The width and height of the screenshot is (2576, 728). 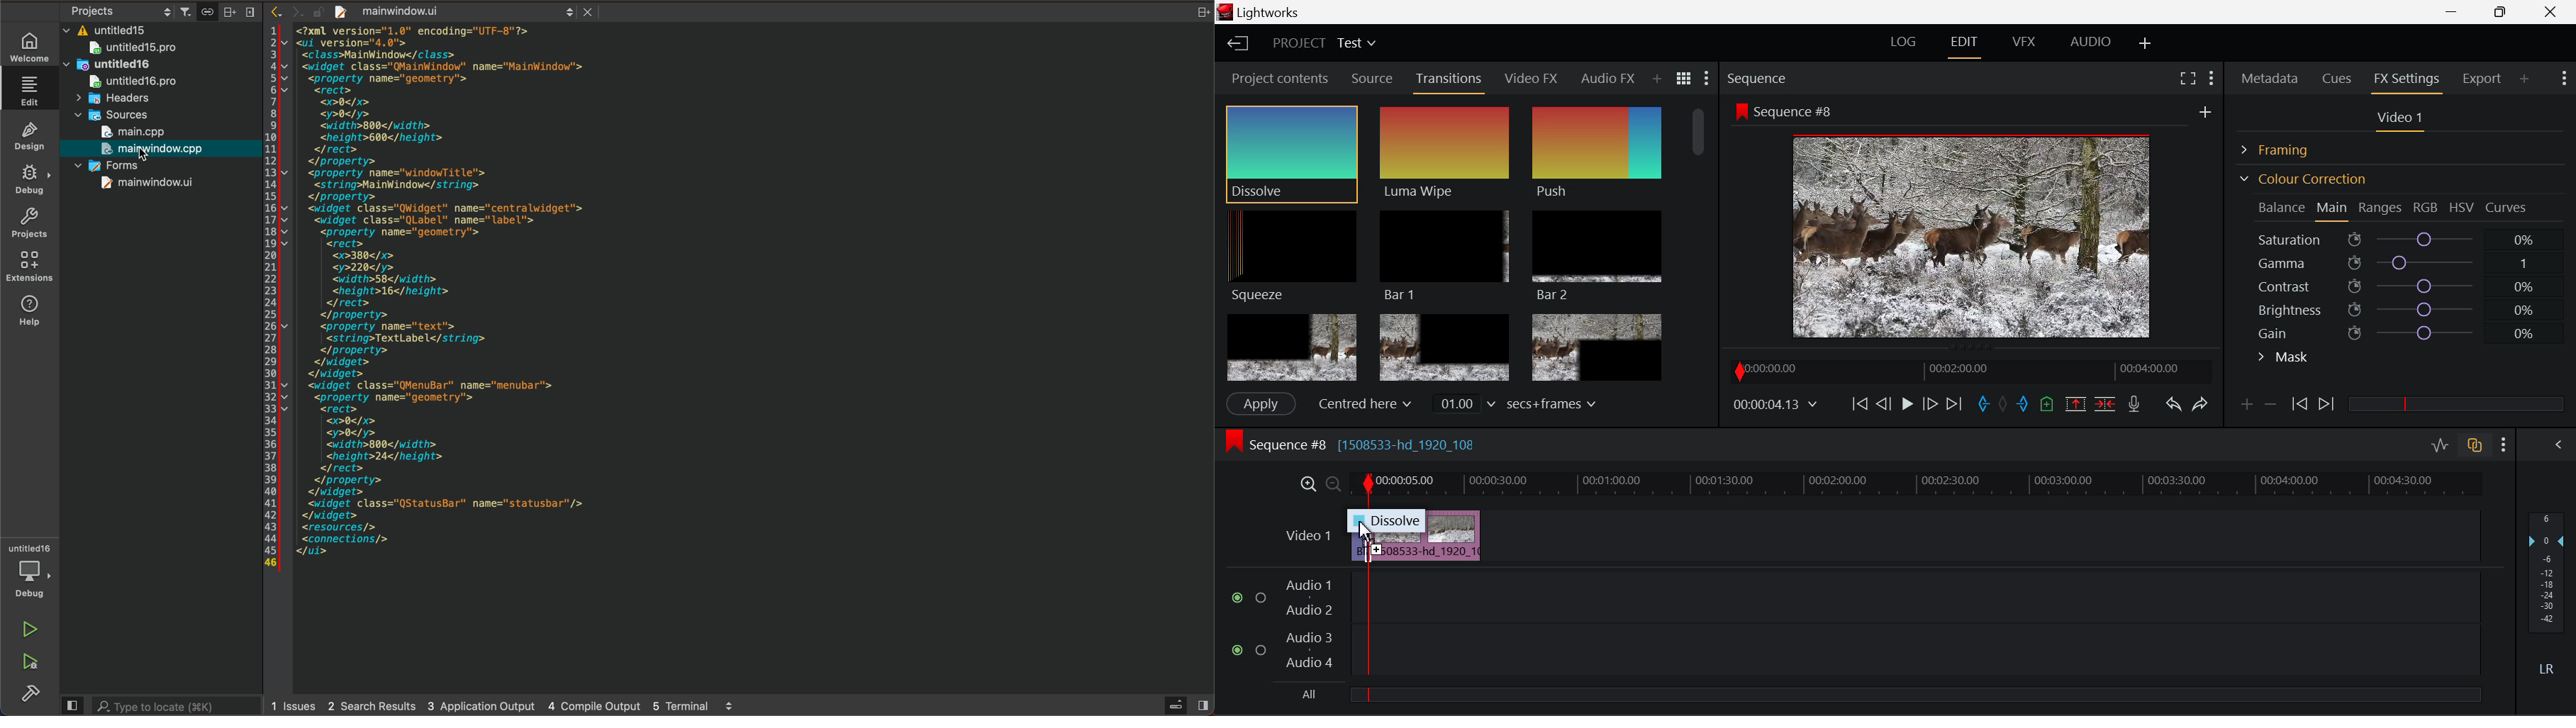 What do you see at coordinates (2414, 330) in the screenshot?
I see `Gain` at bounding box center [2414, 330].